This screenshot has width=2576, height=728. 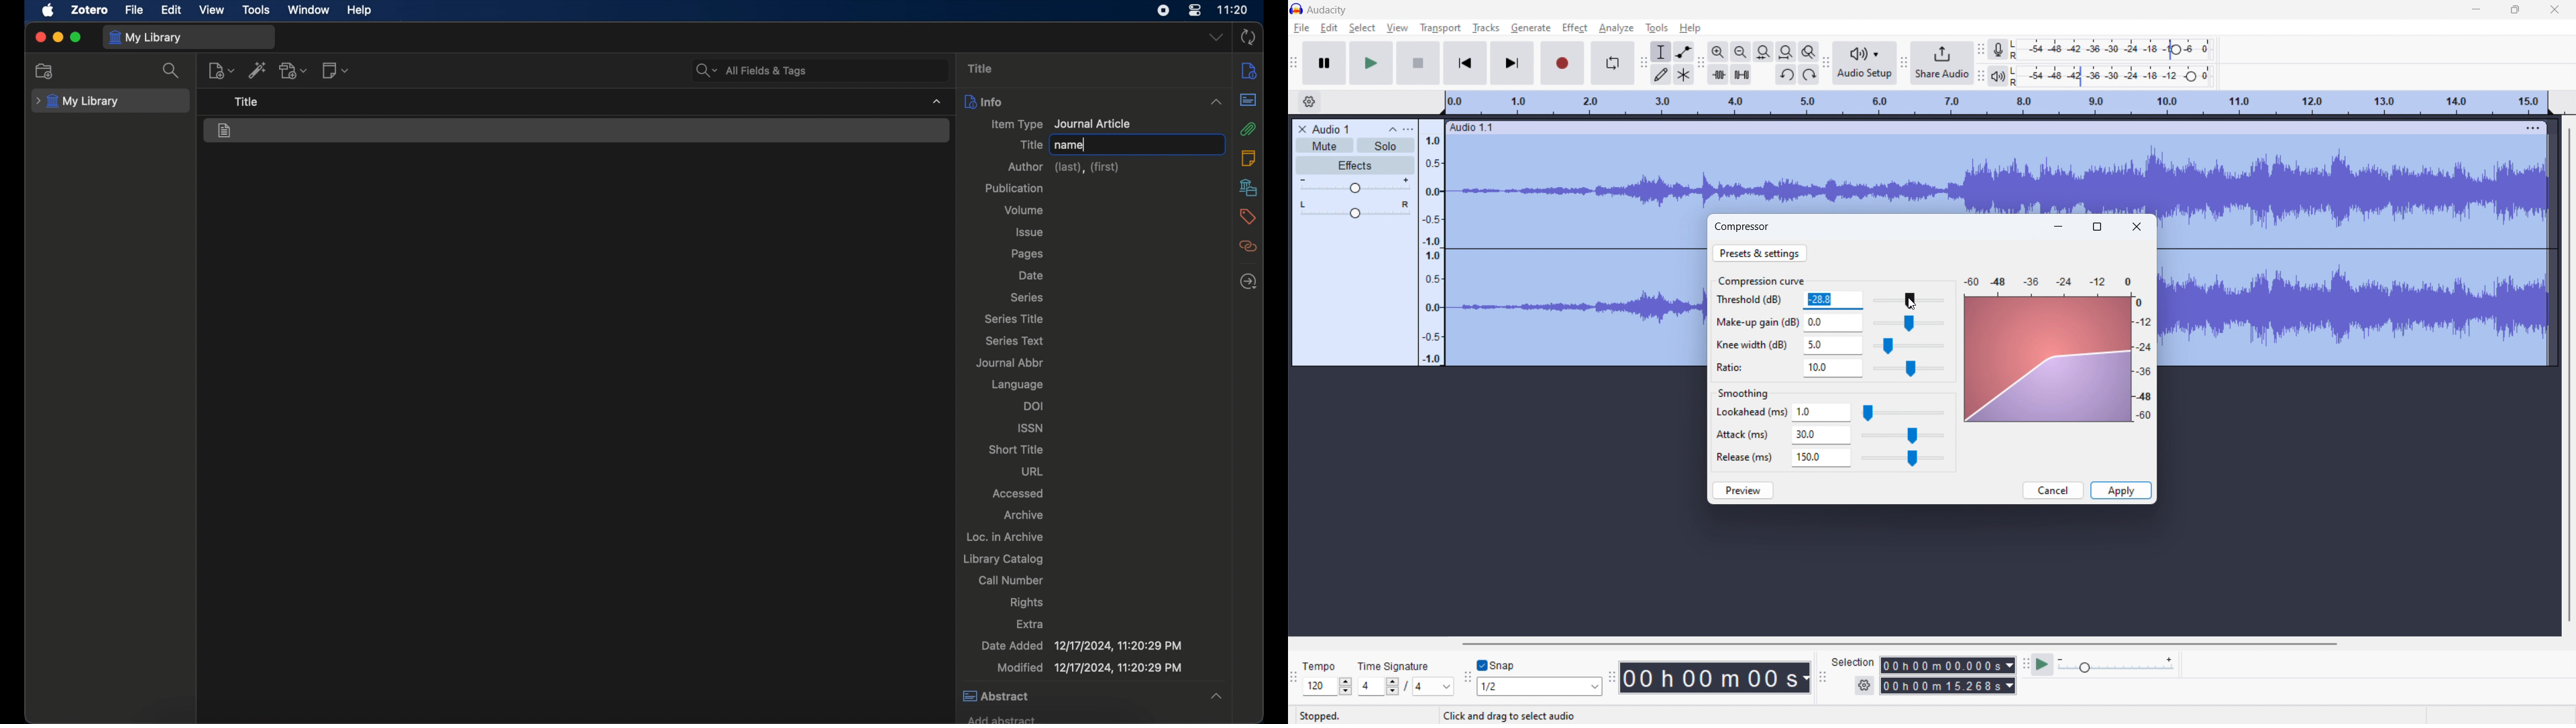 I want to click on date added, so click(x=1082, y=645).